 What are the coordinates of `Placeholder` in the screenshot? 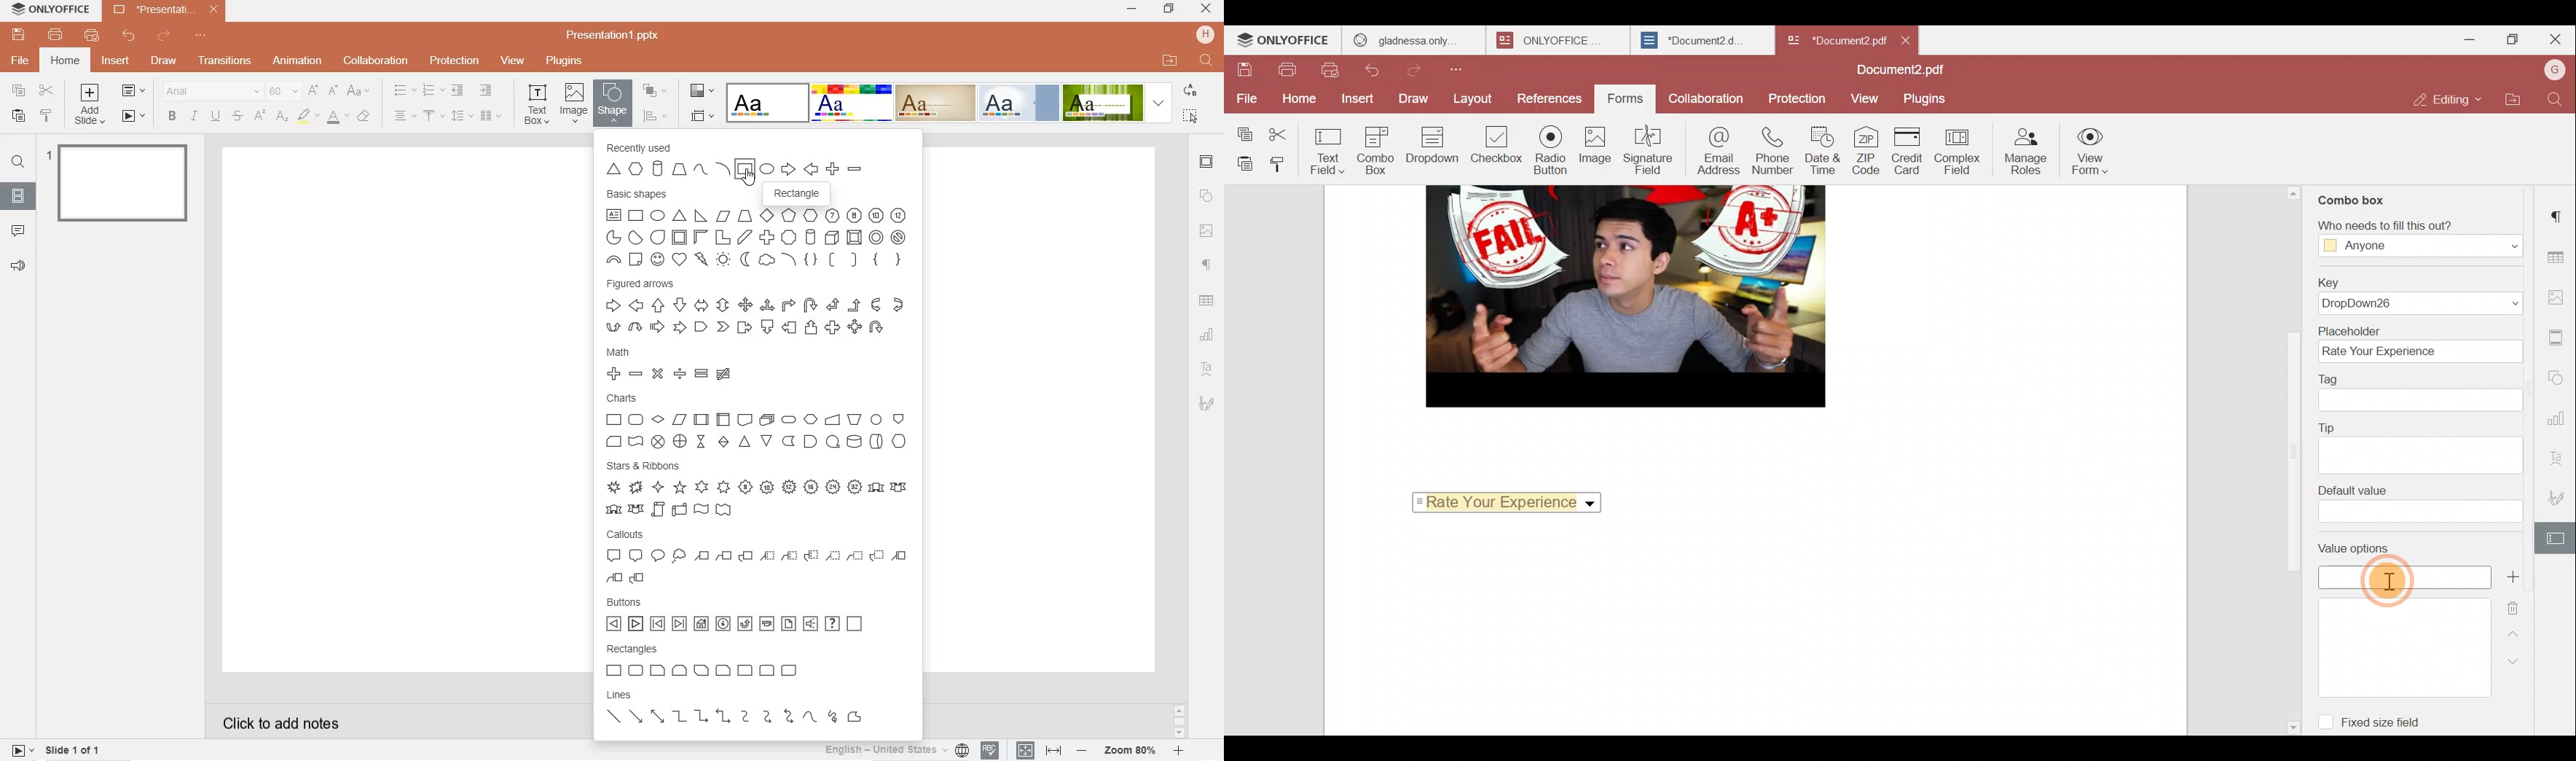 It's located at (2418, 342).